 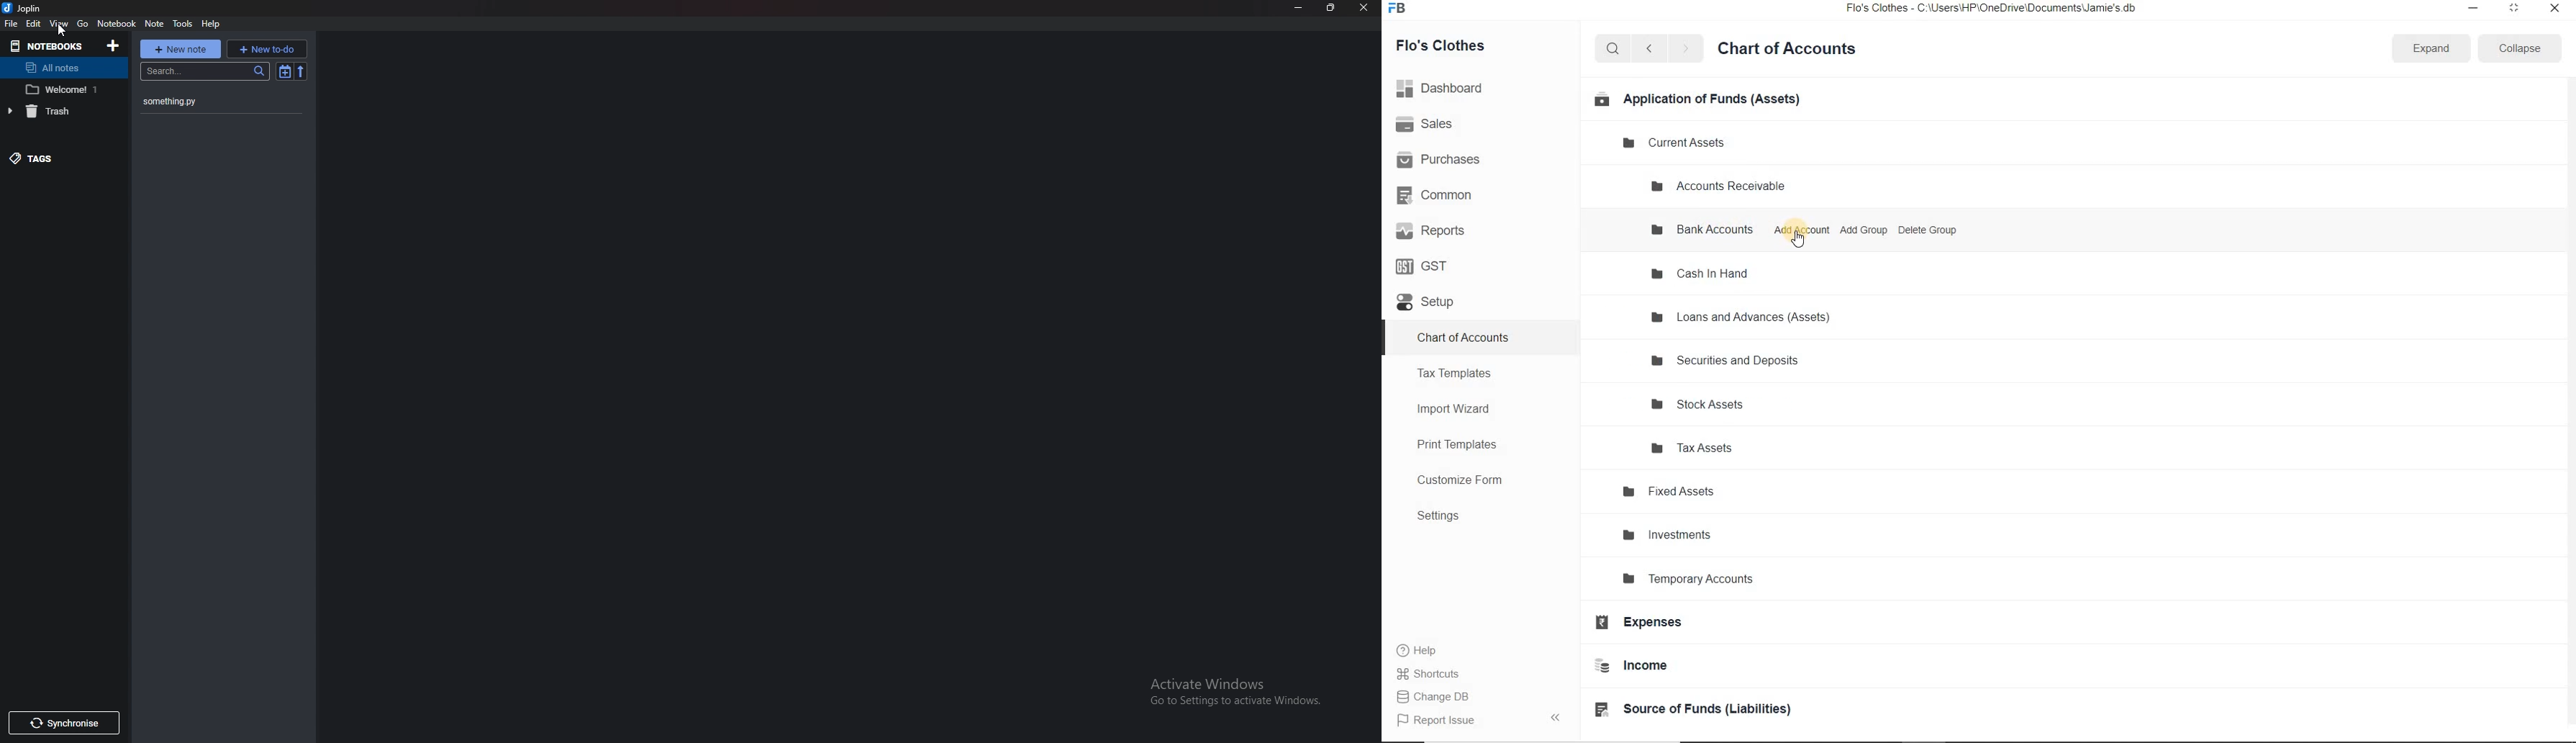 What do you see at coordinates (1709, 404) in the screenshot?
I see `Stock Assets` at bounding box center [1709, 404].